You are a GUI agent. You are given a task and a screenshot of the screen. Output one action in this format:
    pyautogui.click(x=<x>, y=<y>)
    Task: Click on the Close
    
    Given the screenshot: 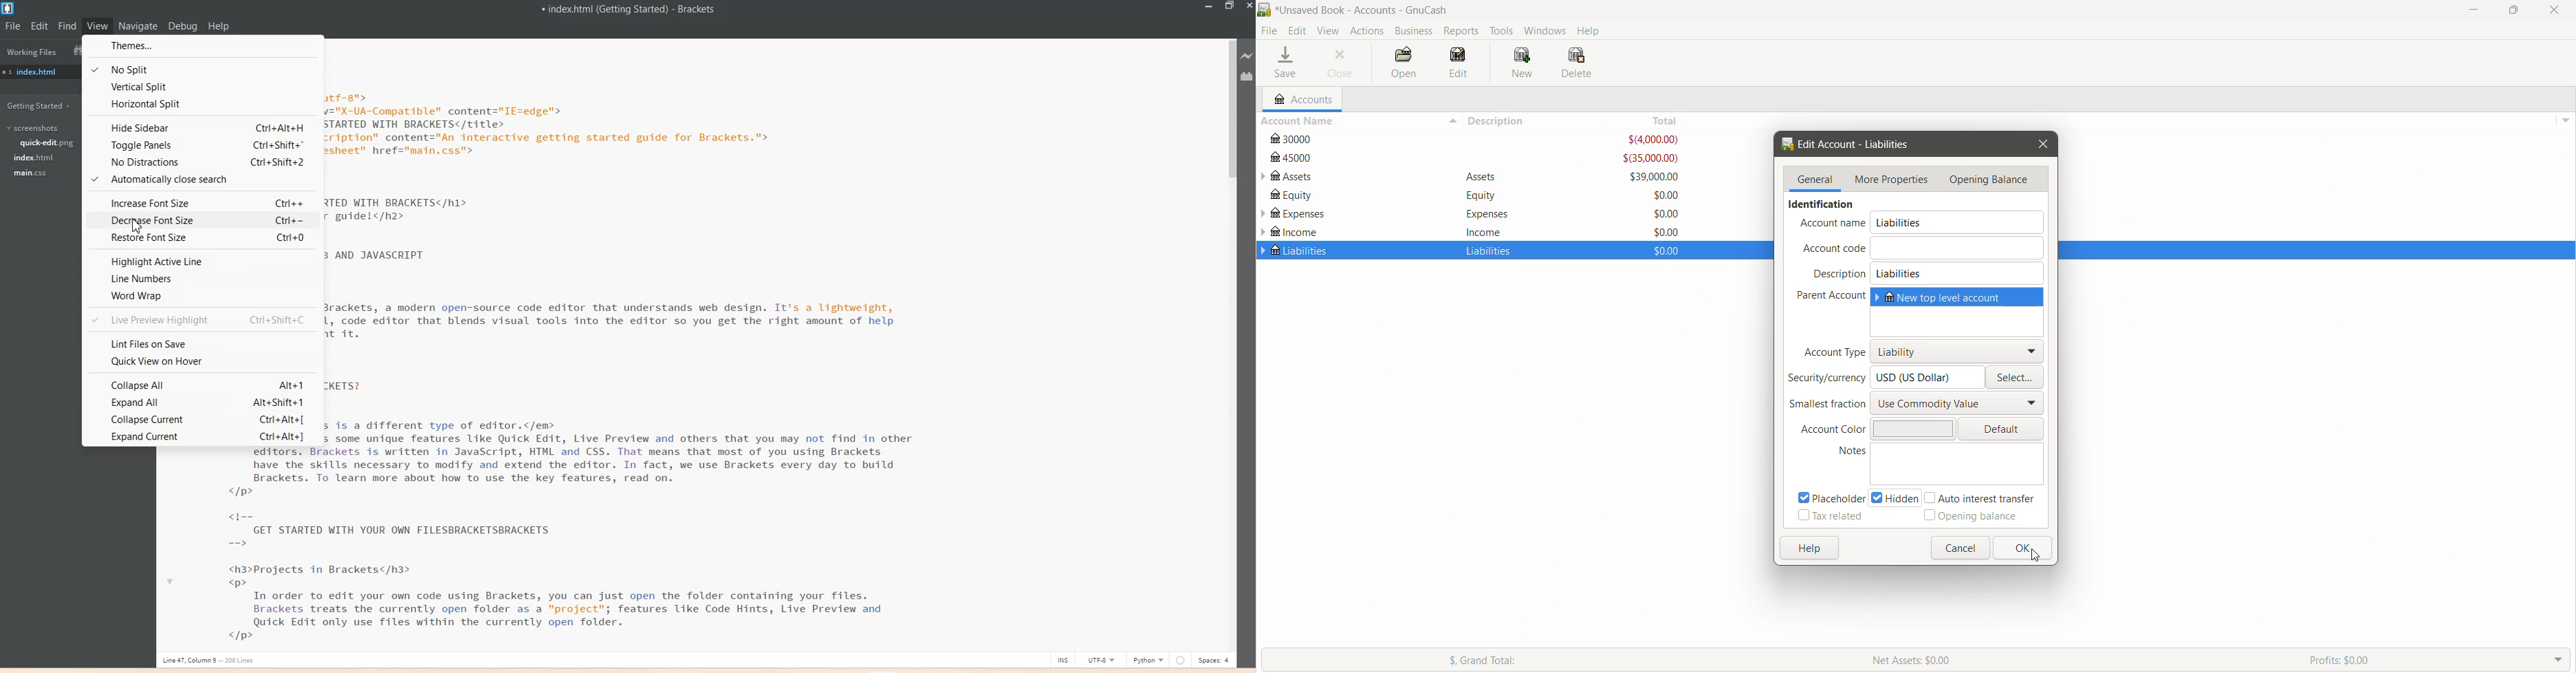 What is the action you would take?
    pyautogui.click(x=1248, y=7)
    